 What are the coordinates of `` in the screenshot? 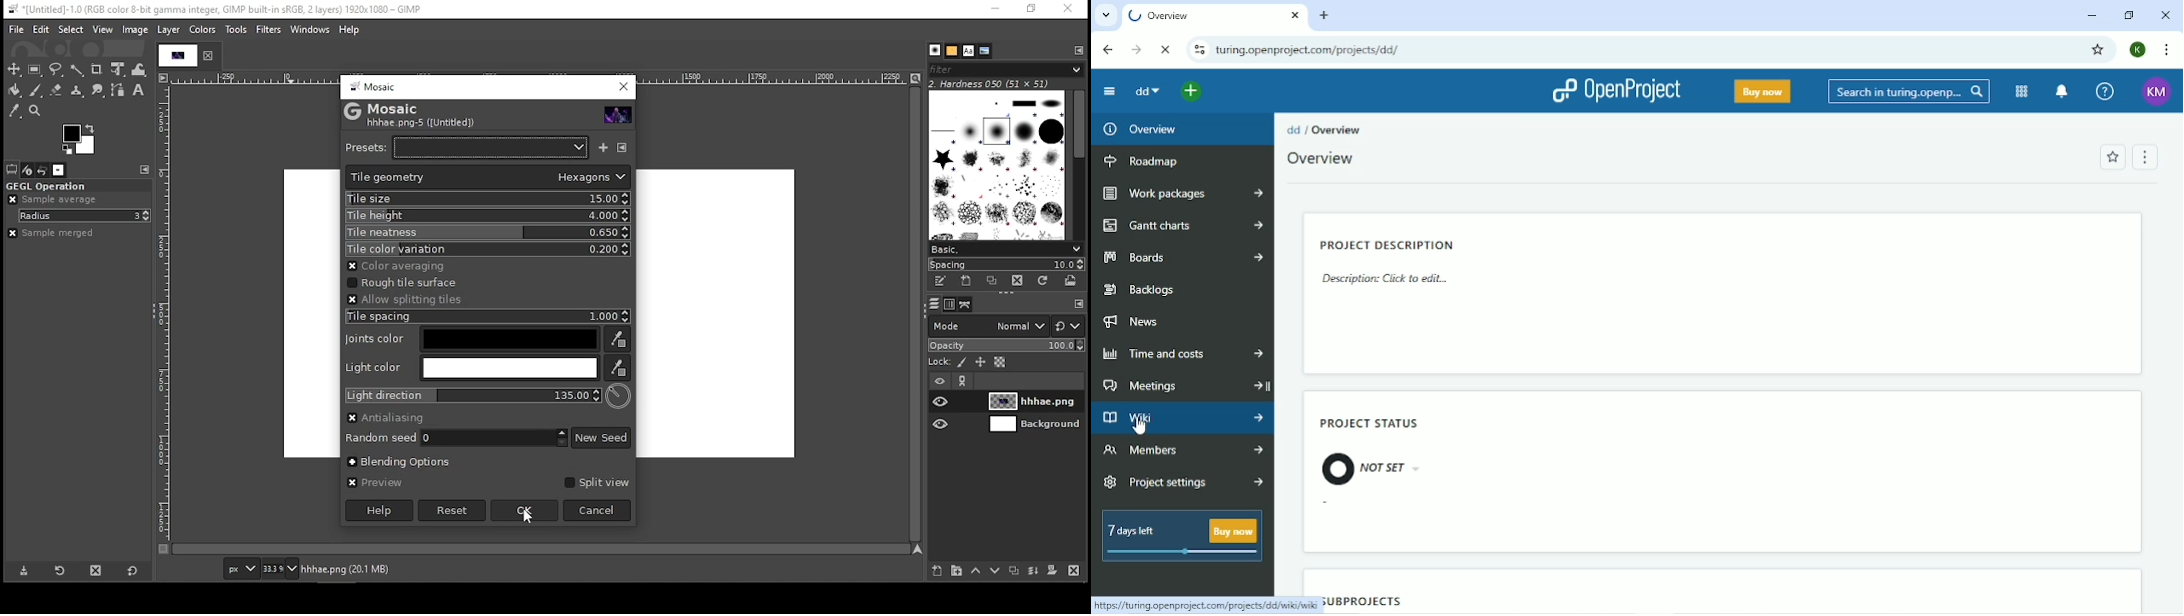 It's located at (280, 570).